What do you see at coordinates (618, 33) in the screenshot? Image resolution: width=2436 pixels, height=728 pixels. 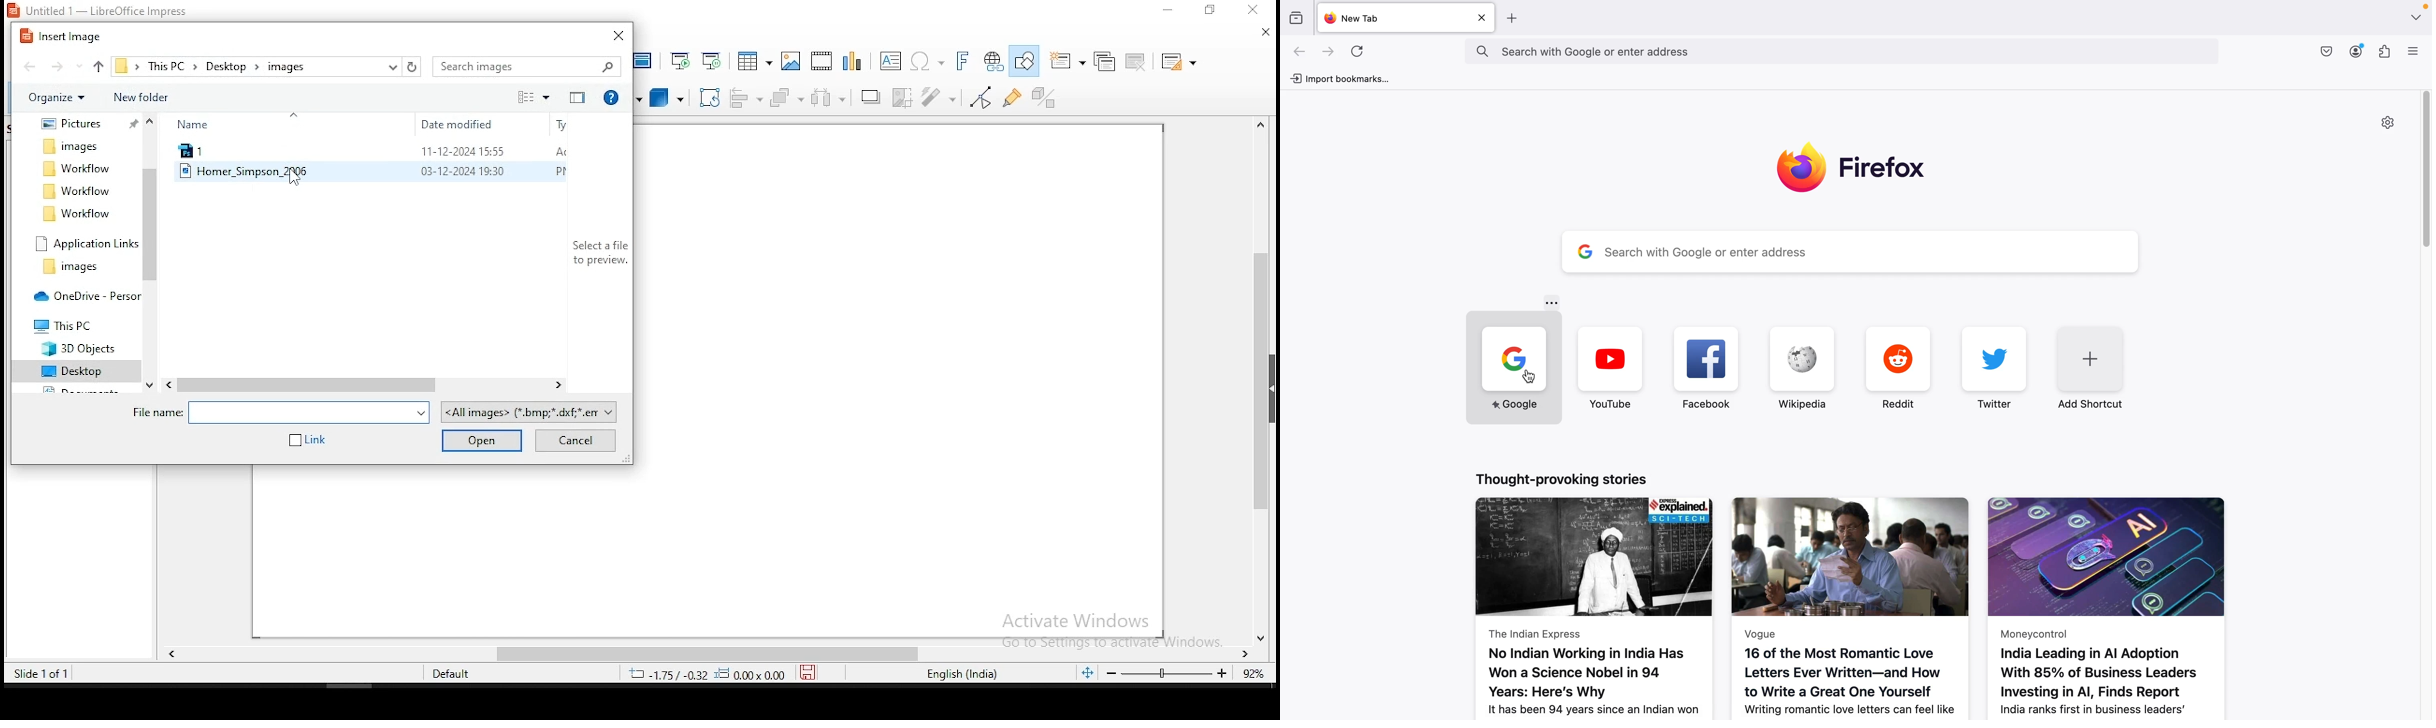 I see `close window` at bounding box center [618, 33].